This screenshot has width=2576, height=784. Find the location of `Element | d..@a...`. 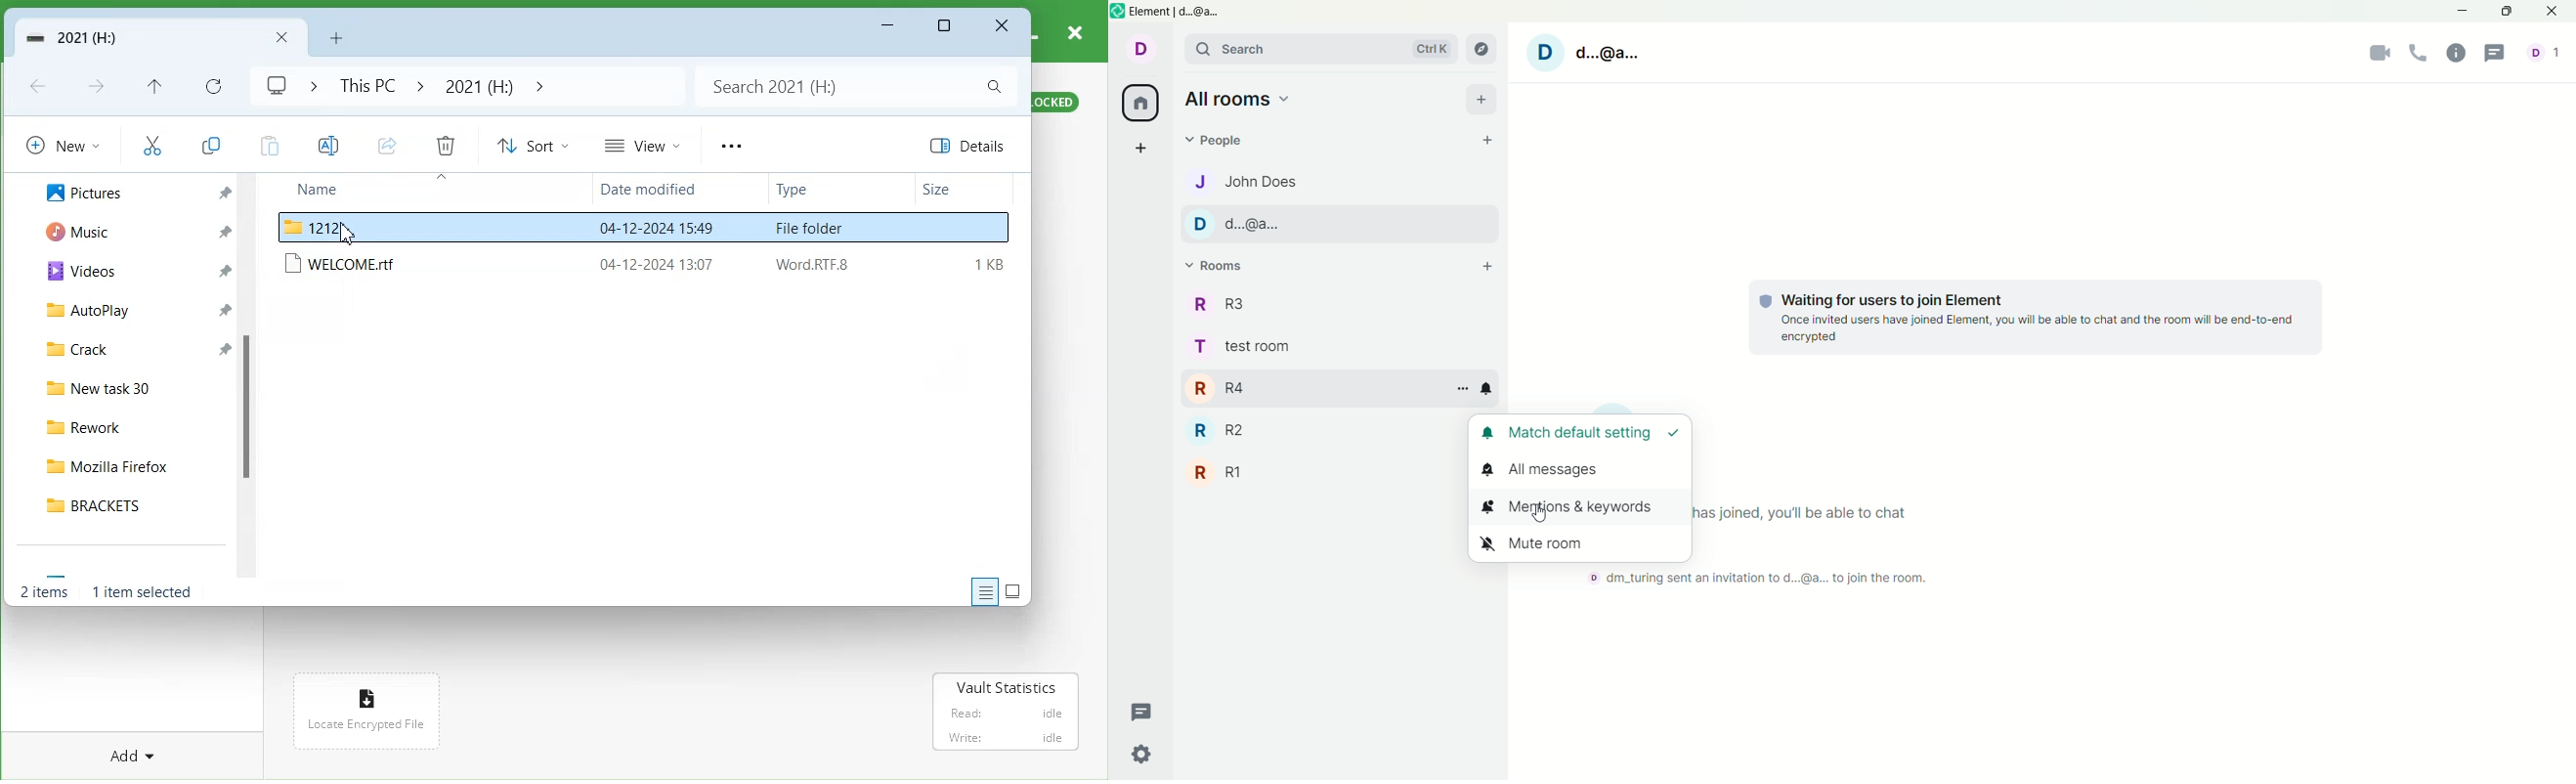

Element | d..@a... is located at coordinates (1175, 12).